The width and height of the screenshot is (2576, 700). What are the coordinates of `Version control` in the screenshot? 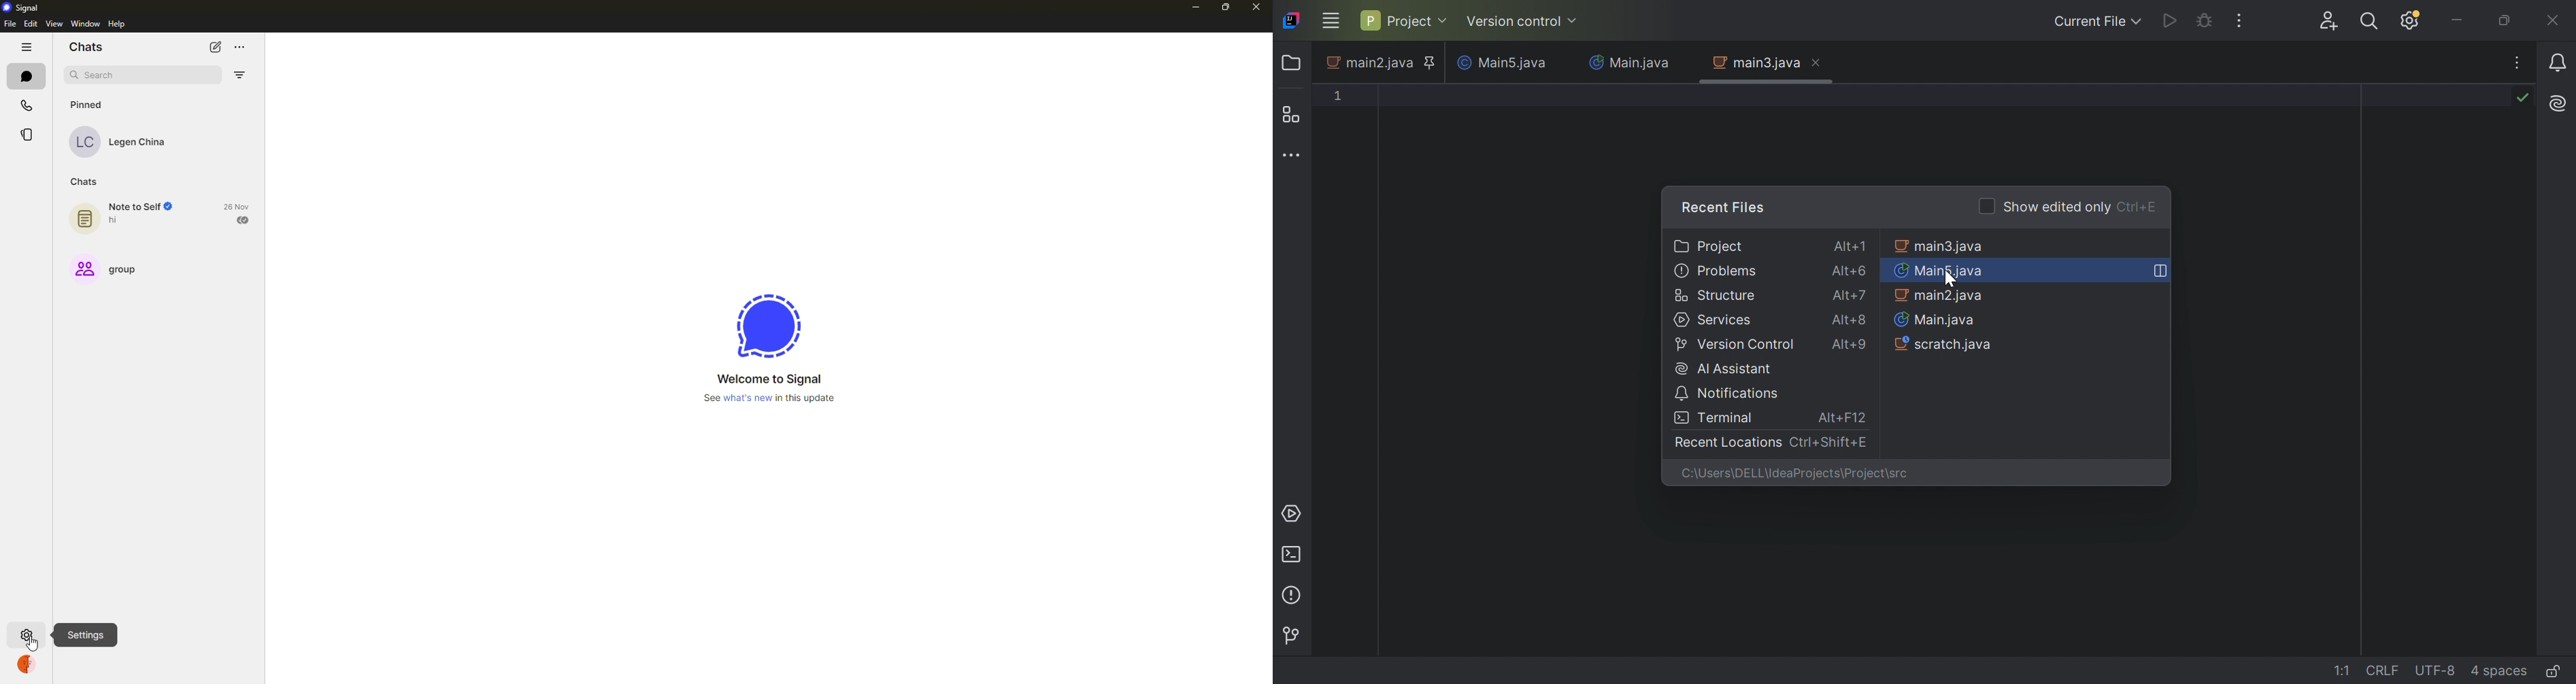 It's located at (1520, 22).